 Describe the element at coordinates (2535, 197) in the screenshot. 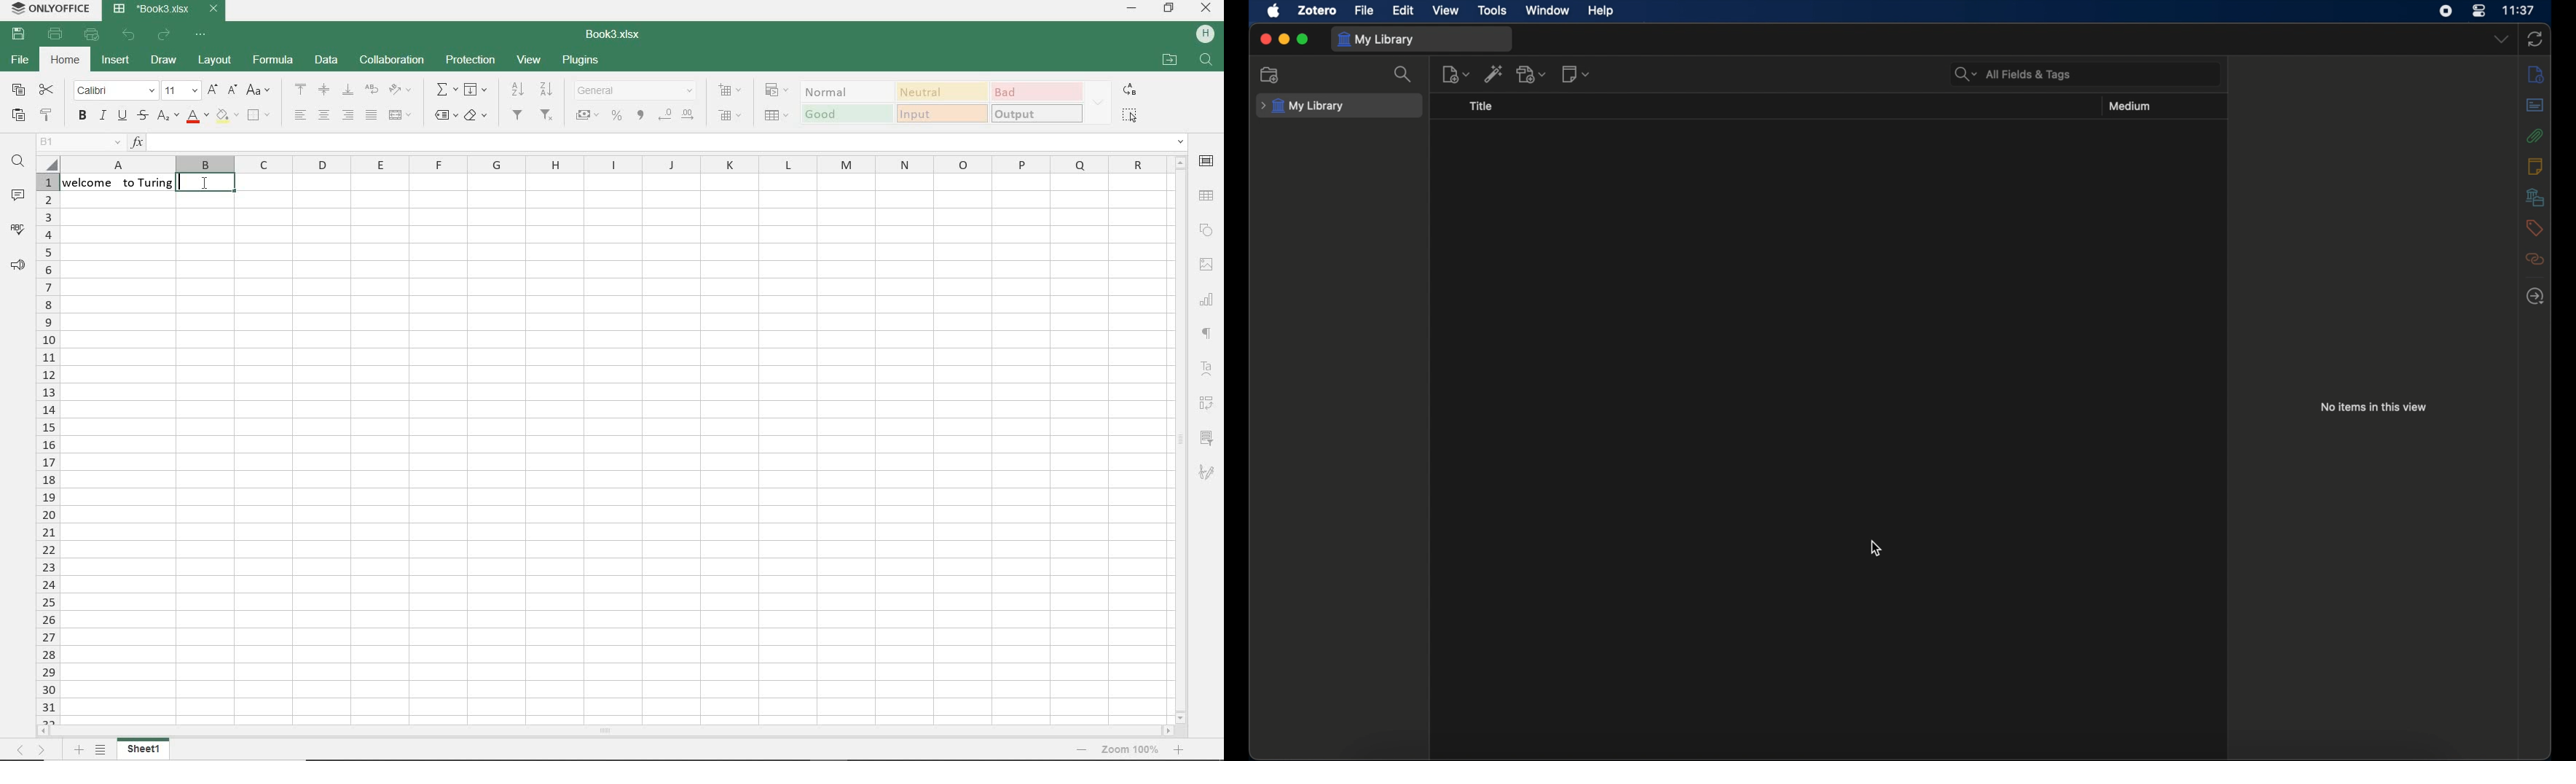

I see `libraries` at that location.